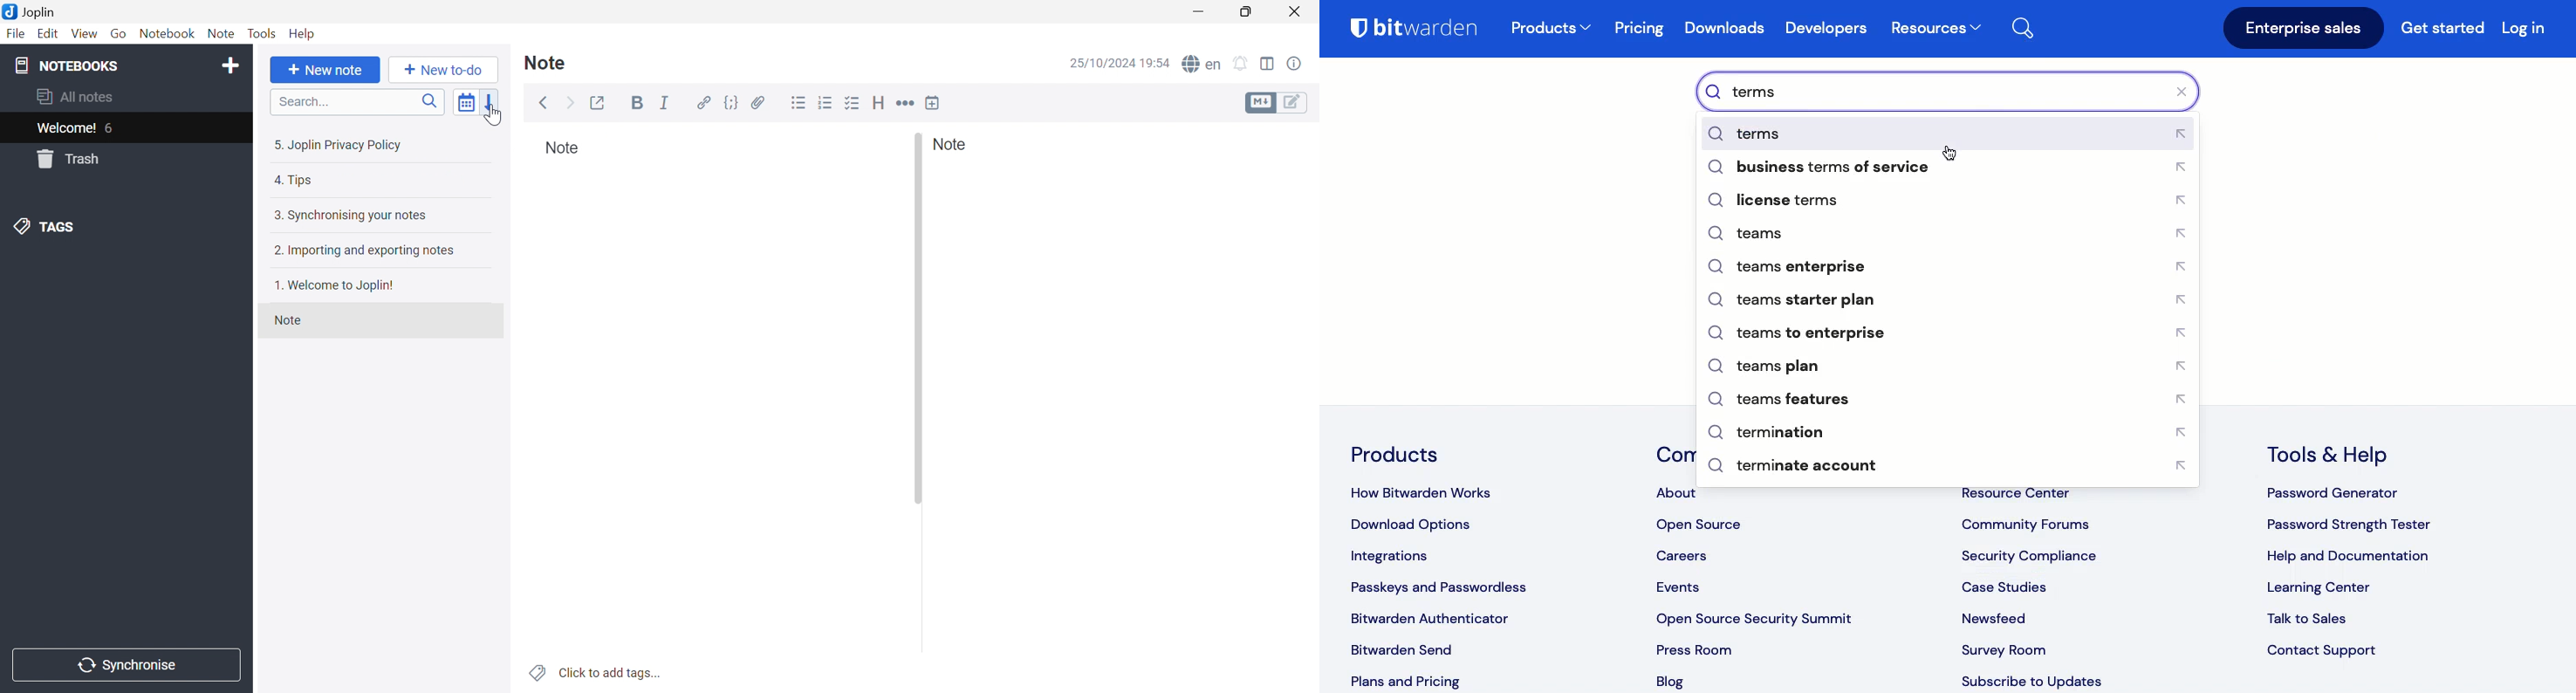  Describe the element at coordinates (15, 35) in the screenshot. I see `File` at that location.